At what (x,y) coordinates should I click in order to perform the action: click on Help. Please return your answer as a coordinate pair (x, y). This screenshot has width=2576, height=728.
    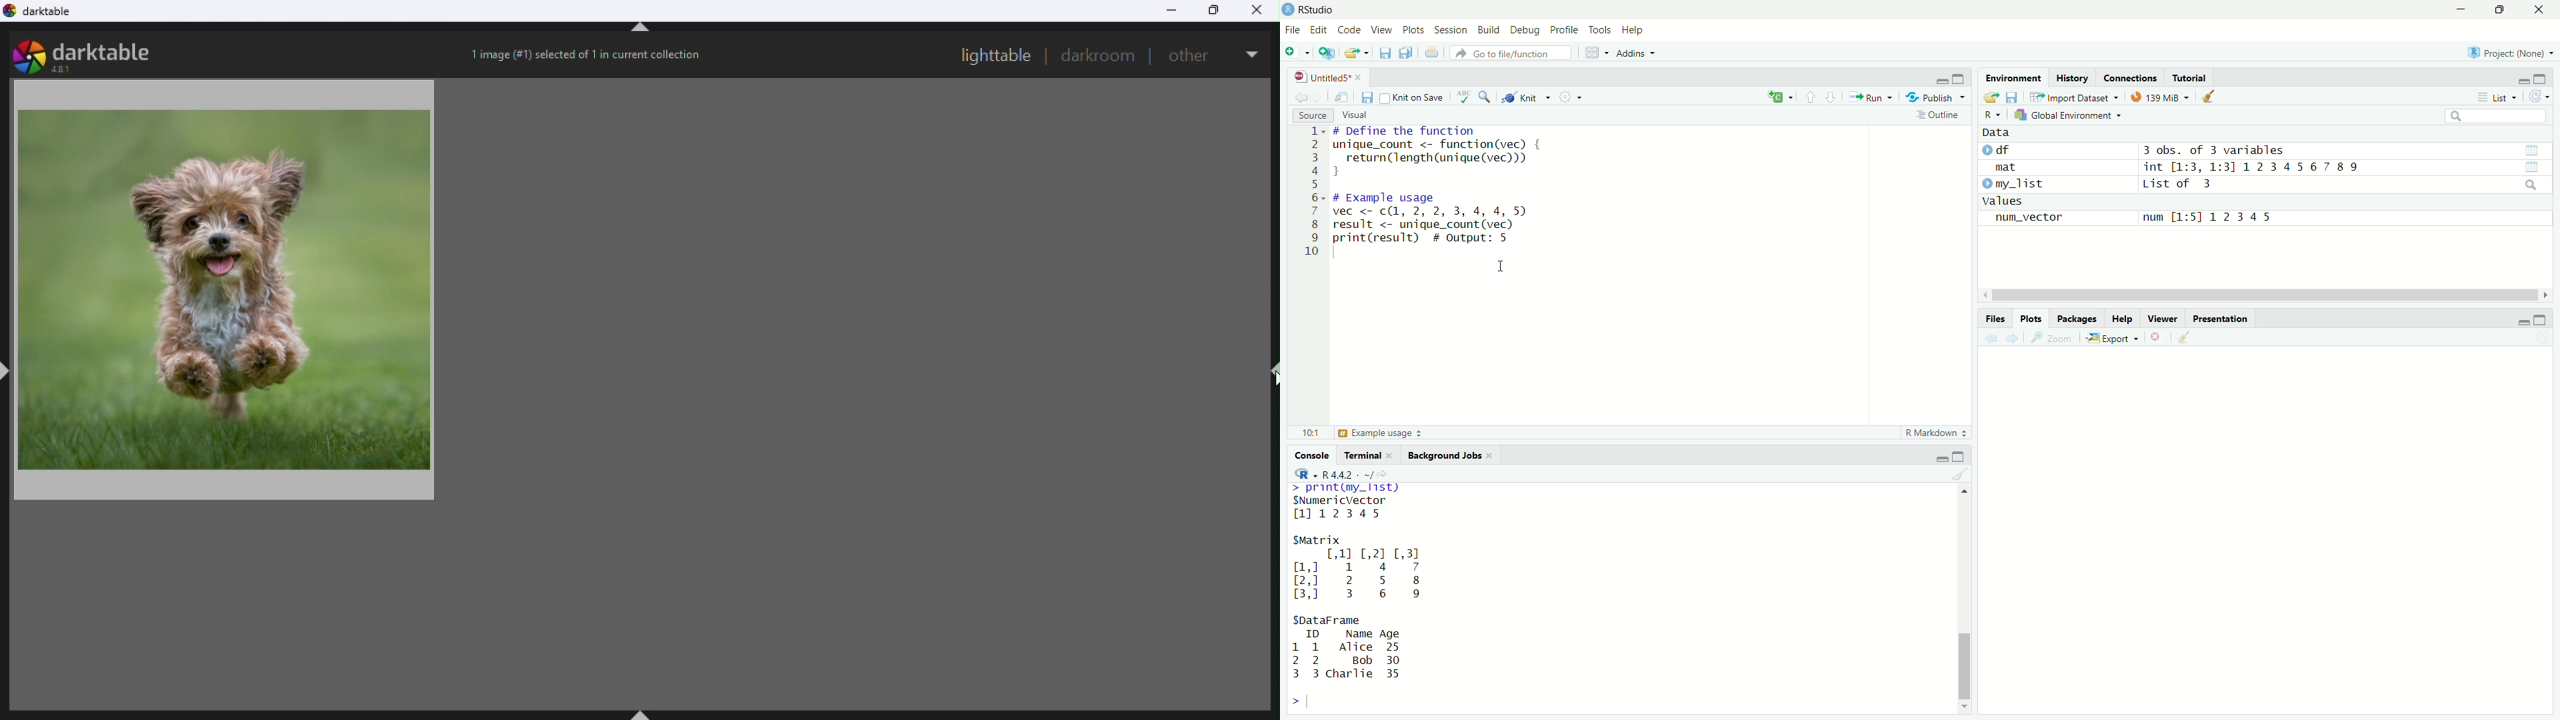
    Looking at the image, I should click on (2122, 319).